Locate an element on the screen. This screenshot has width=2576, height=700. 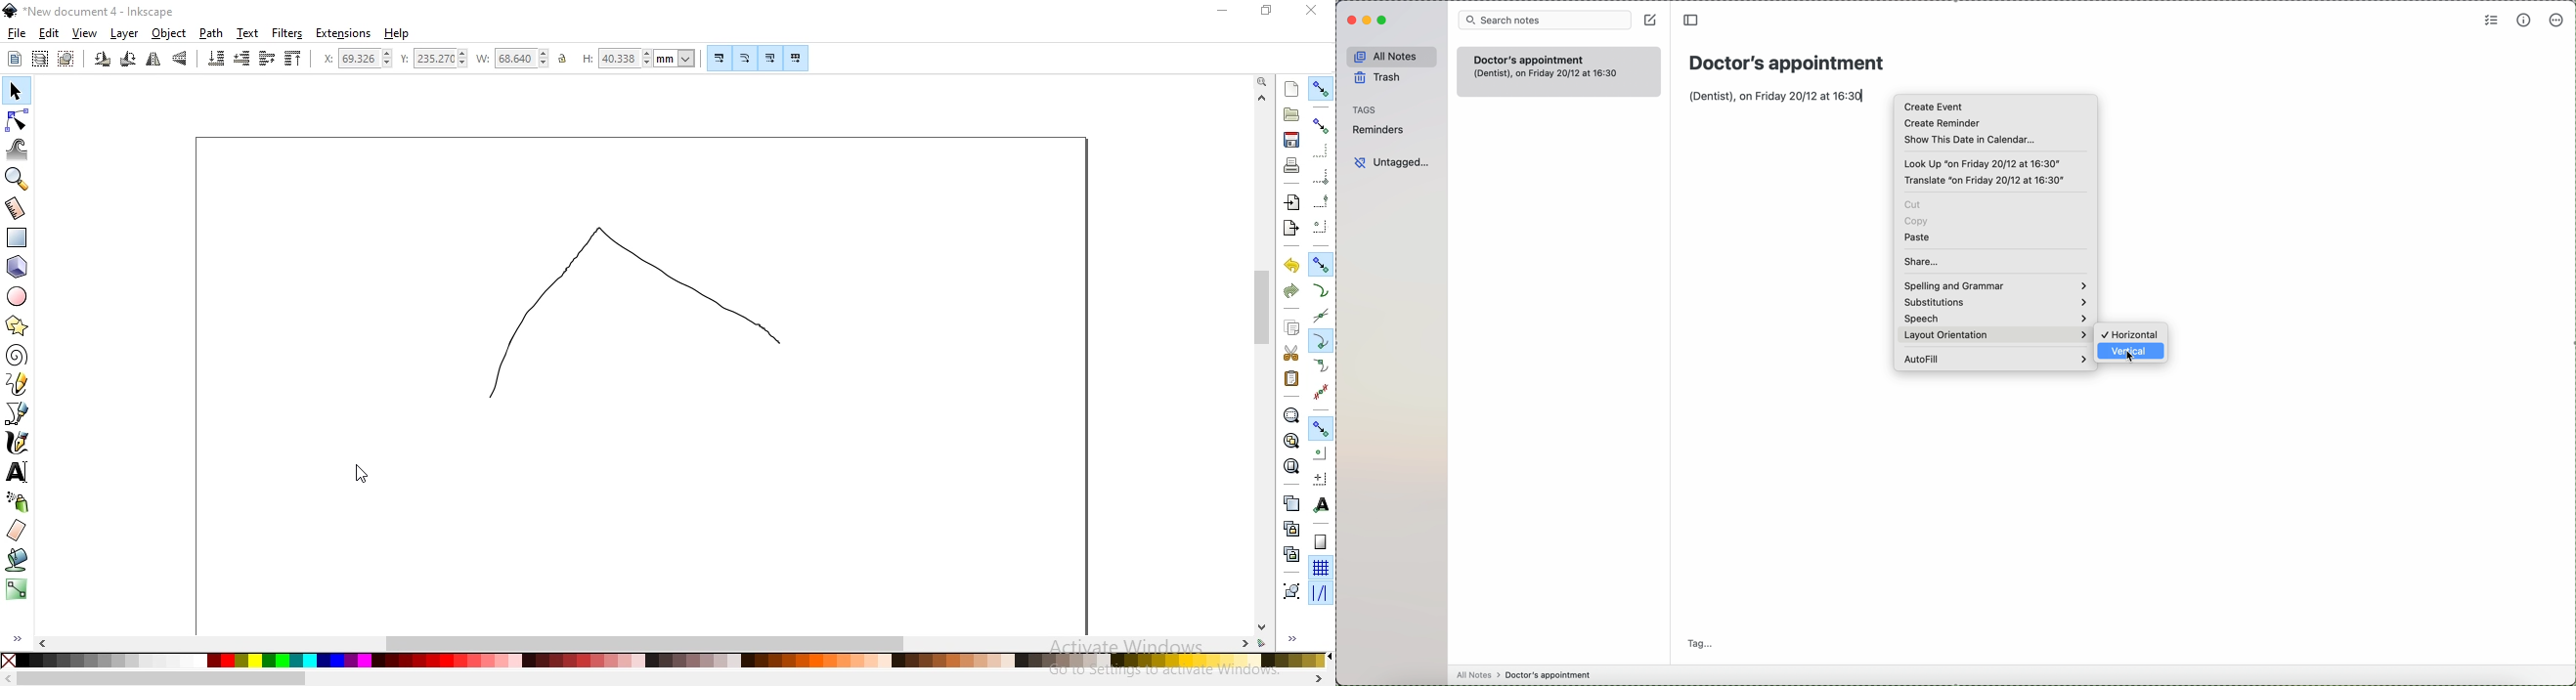
create spirals is located at coordinates (16, 356).